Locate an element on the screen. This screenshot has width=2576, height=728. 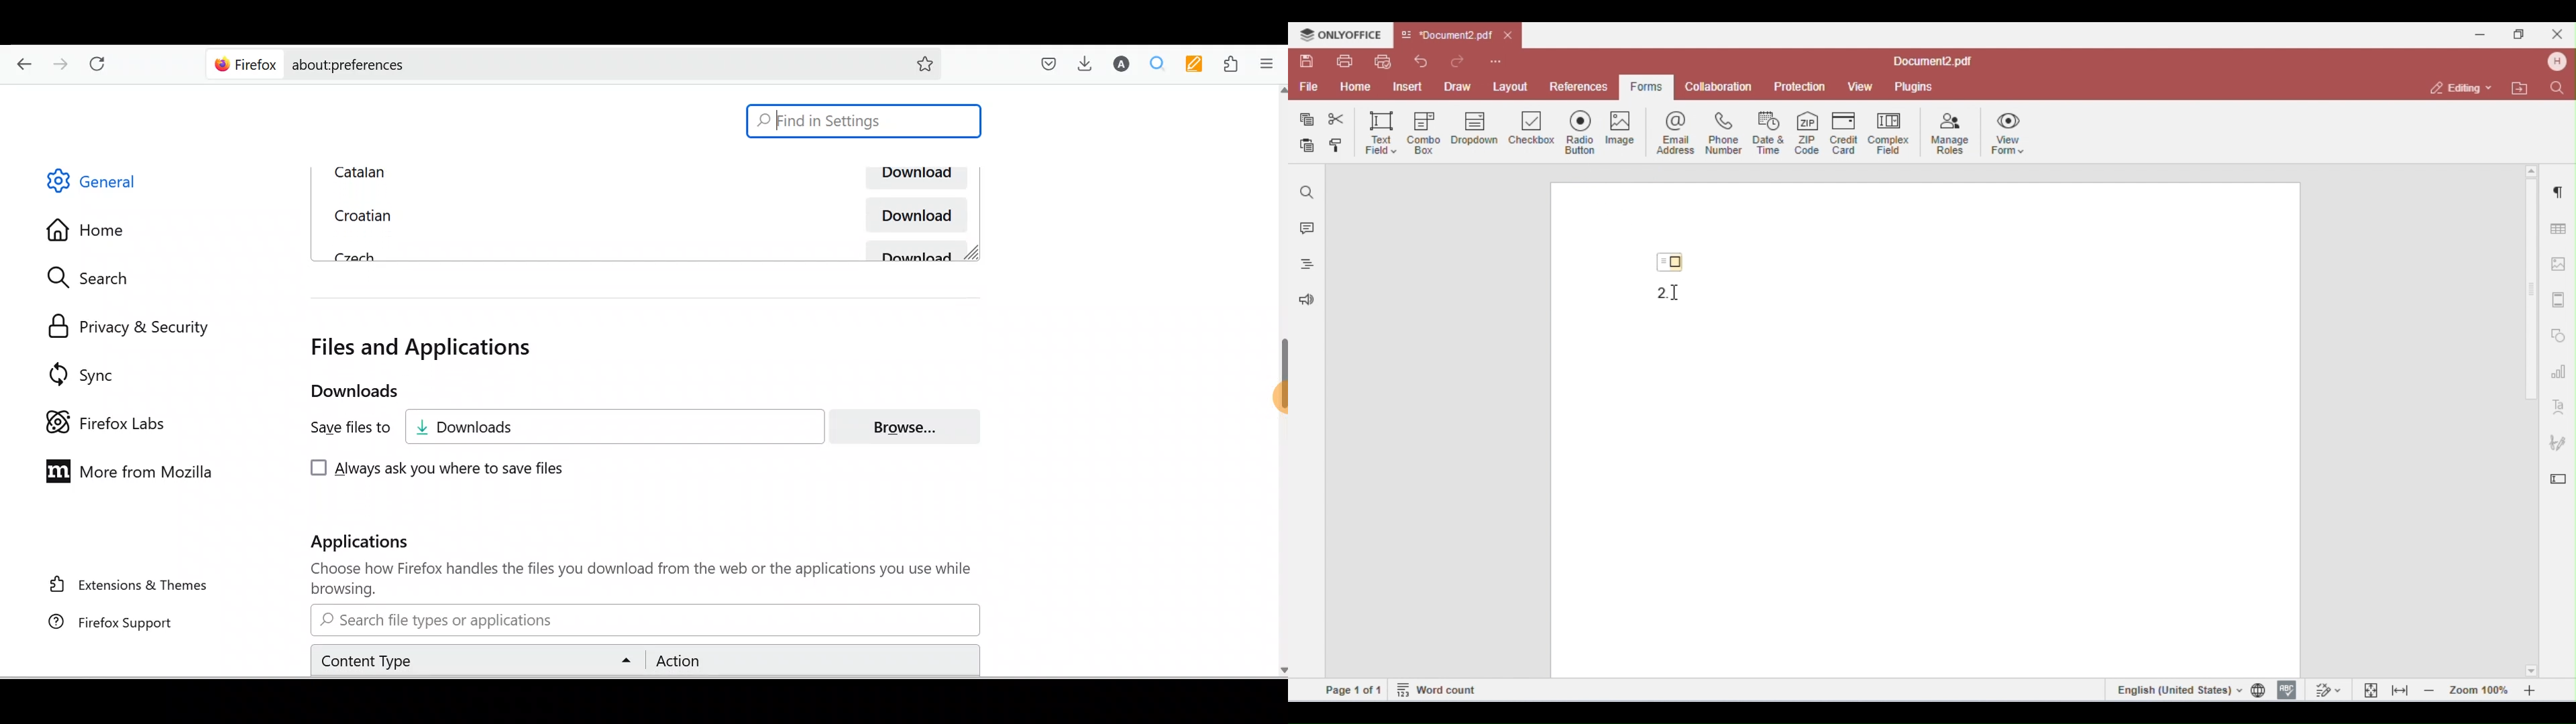
Go back one page is located at coordinates (20, 66).